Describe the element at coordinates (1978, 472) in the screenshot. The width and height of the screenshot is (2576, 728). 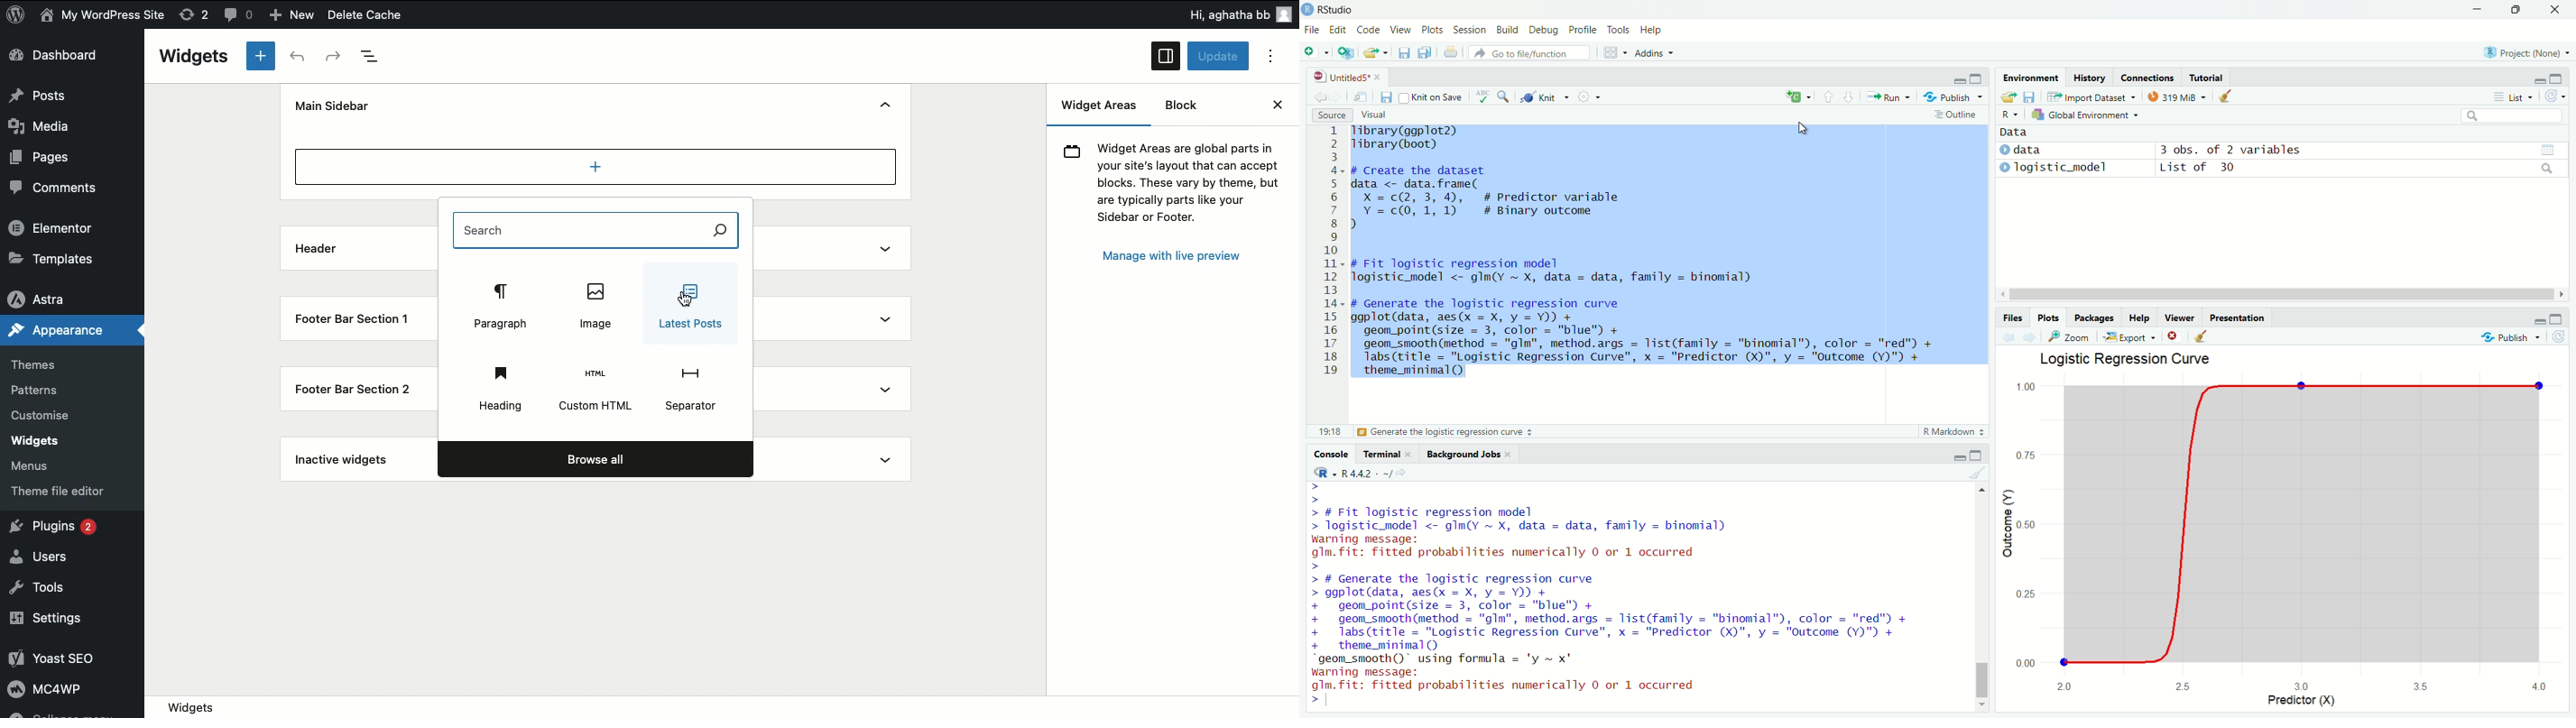
I see `Clear console` at that location.